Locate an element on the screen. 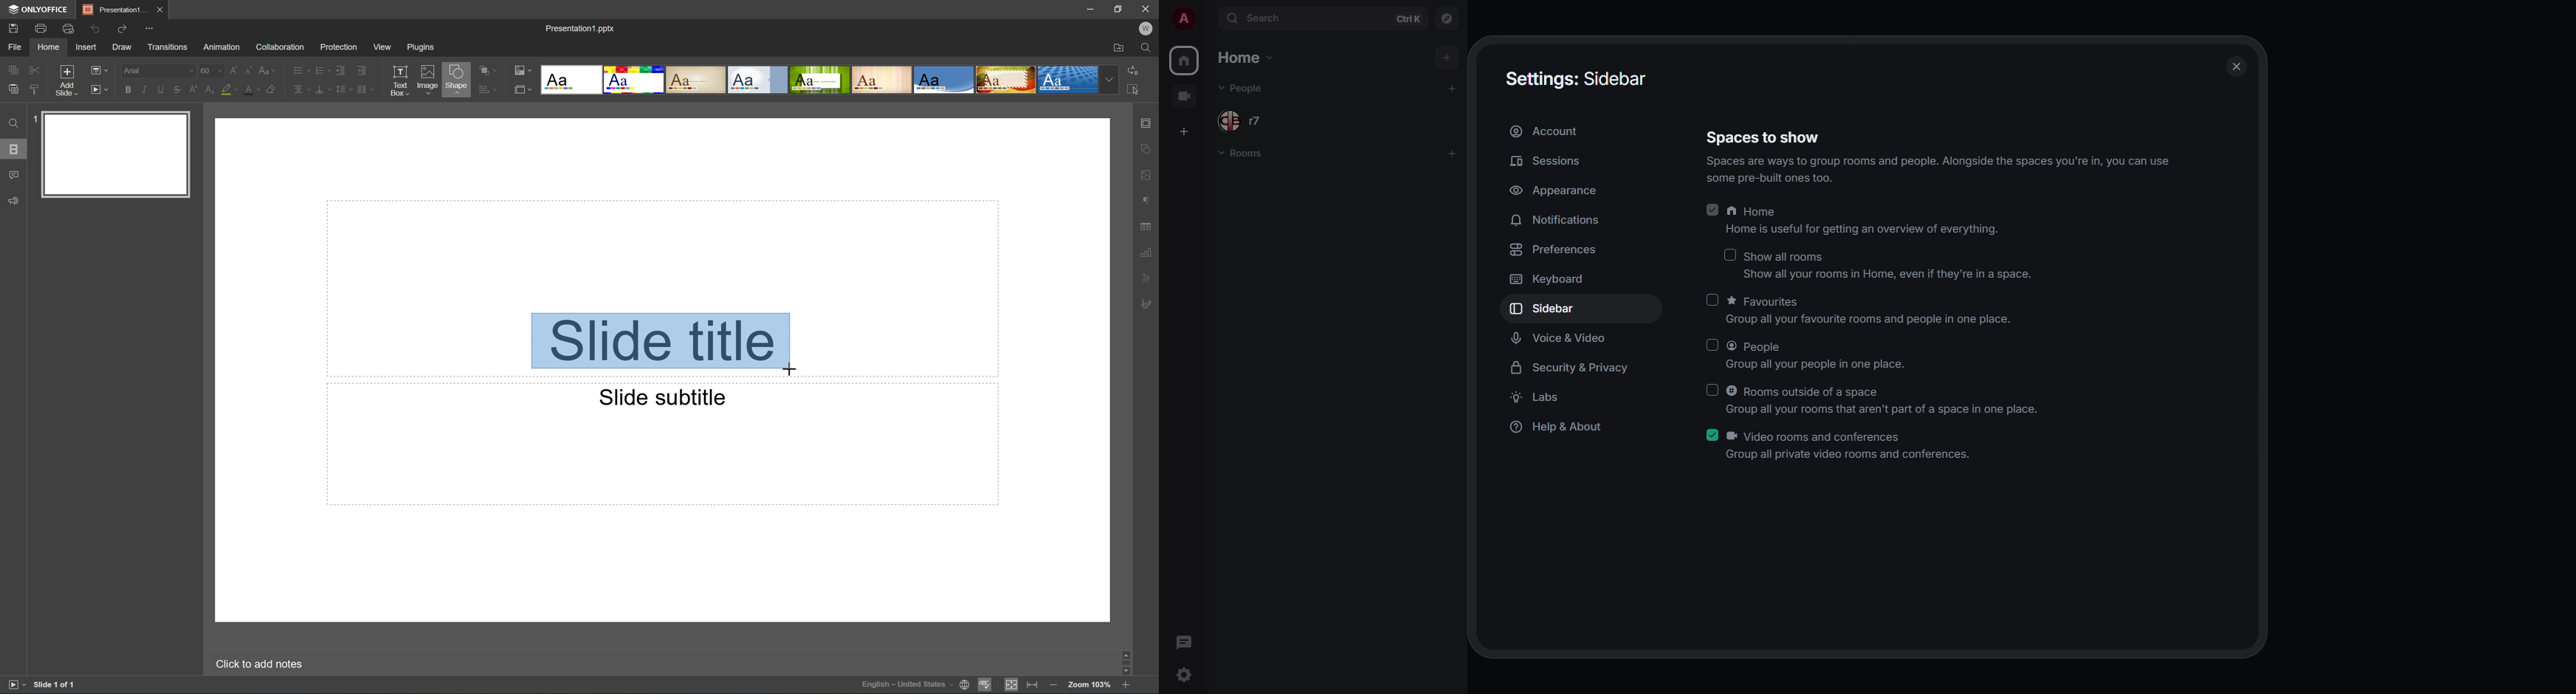  click to enable is located at coordinates (1713, 390).